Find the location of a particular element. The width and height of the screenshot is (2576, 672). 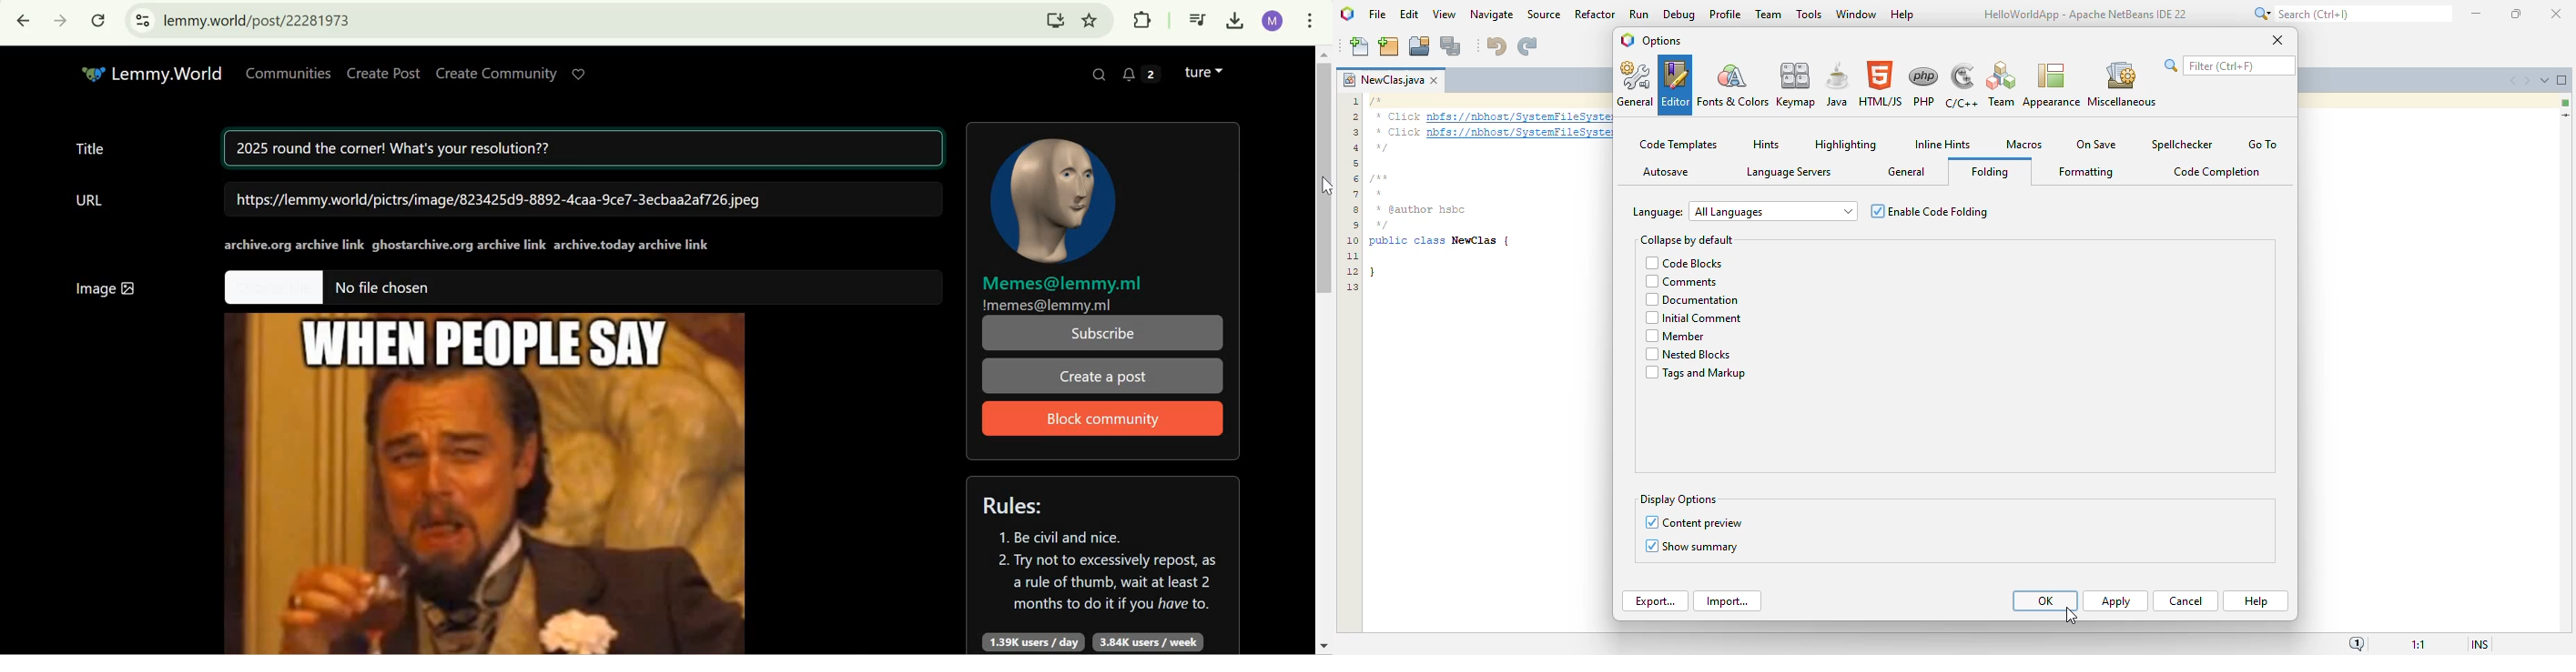

URL is located at coordinates (90, 200).